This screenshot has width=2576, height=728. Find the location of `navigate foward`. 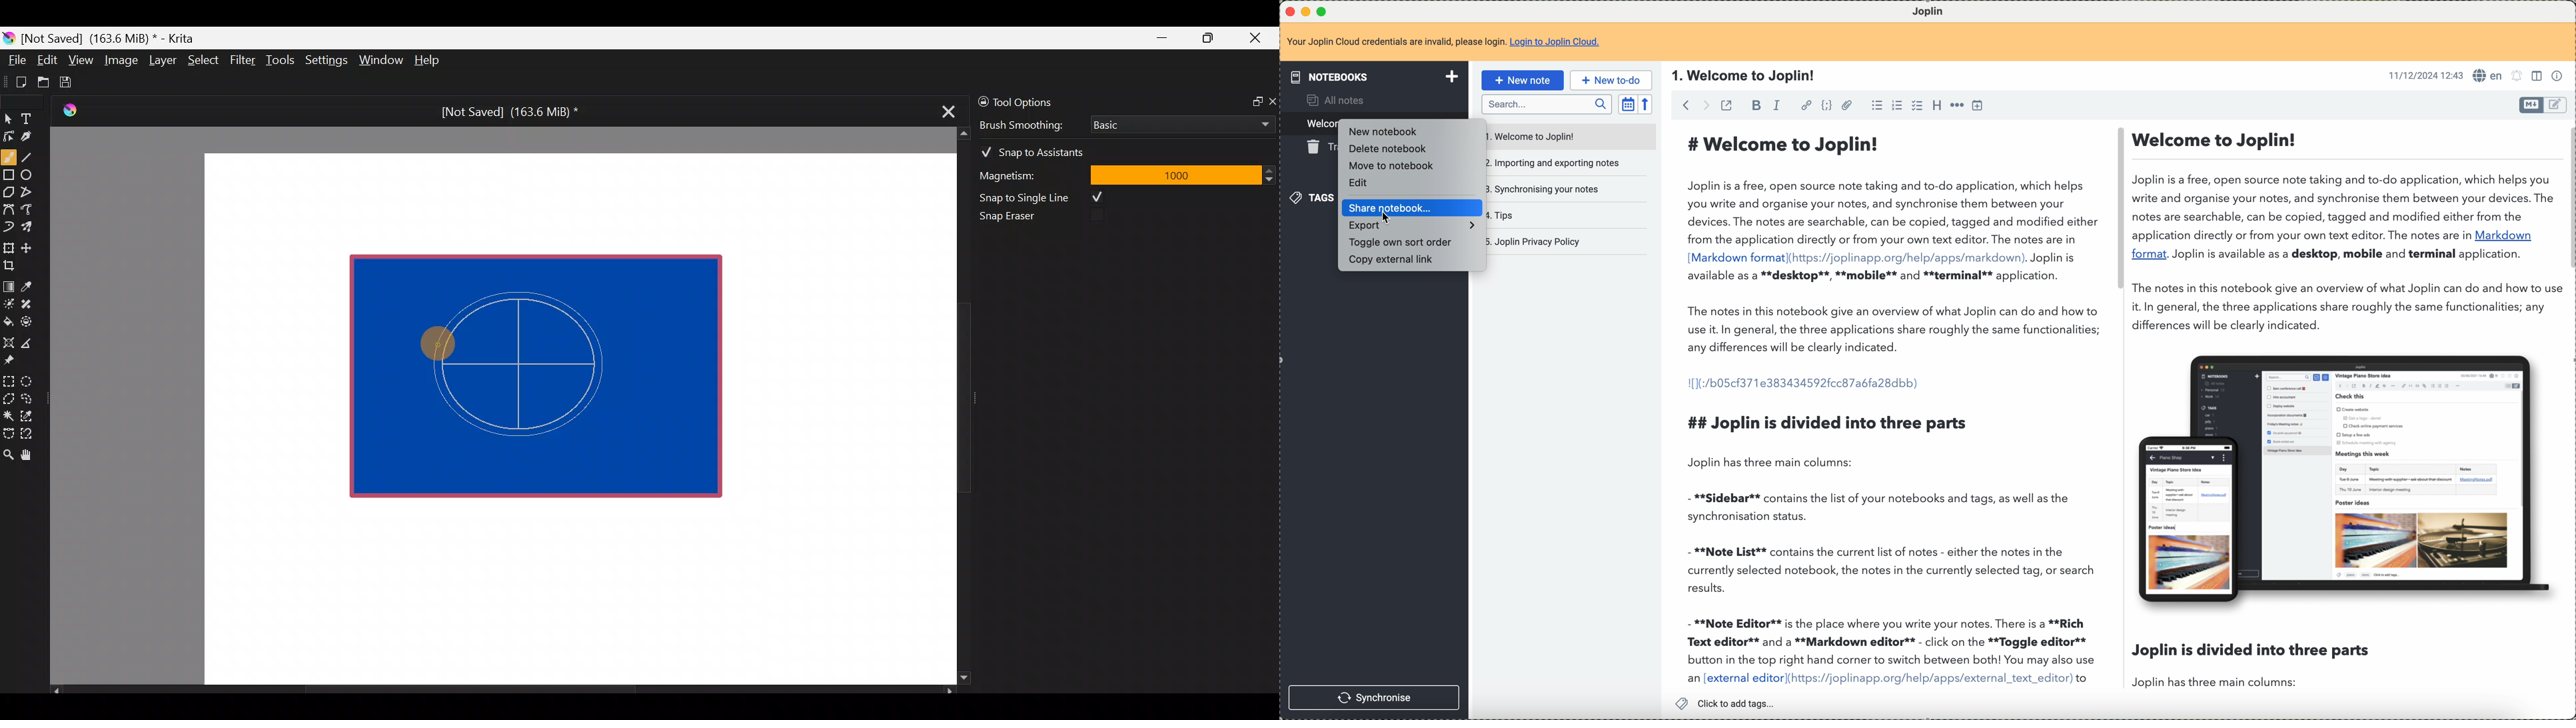

navigate foward is located at coordinates (1705, 105).